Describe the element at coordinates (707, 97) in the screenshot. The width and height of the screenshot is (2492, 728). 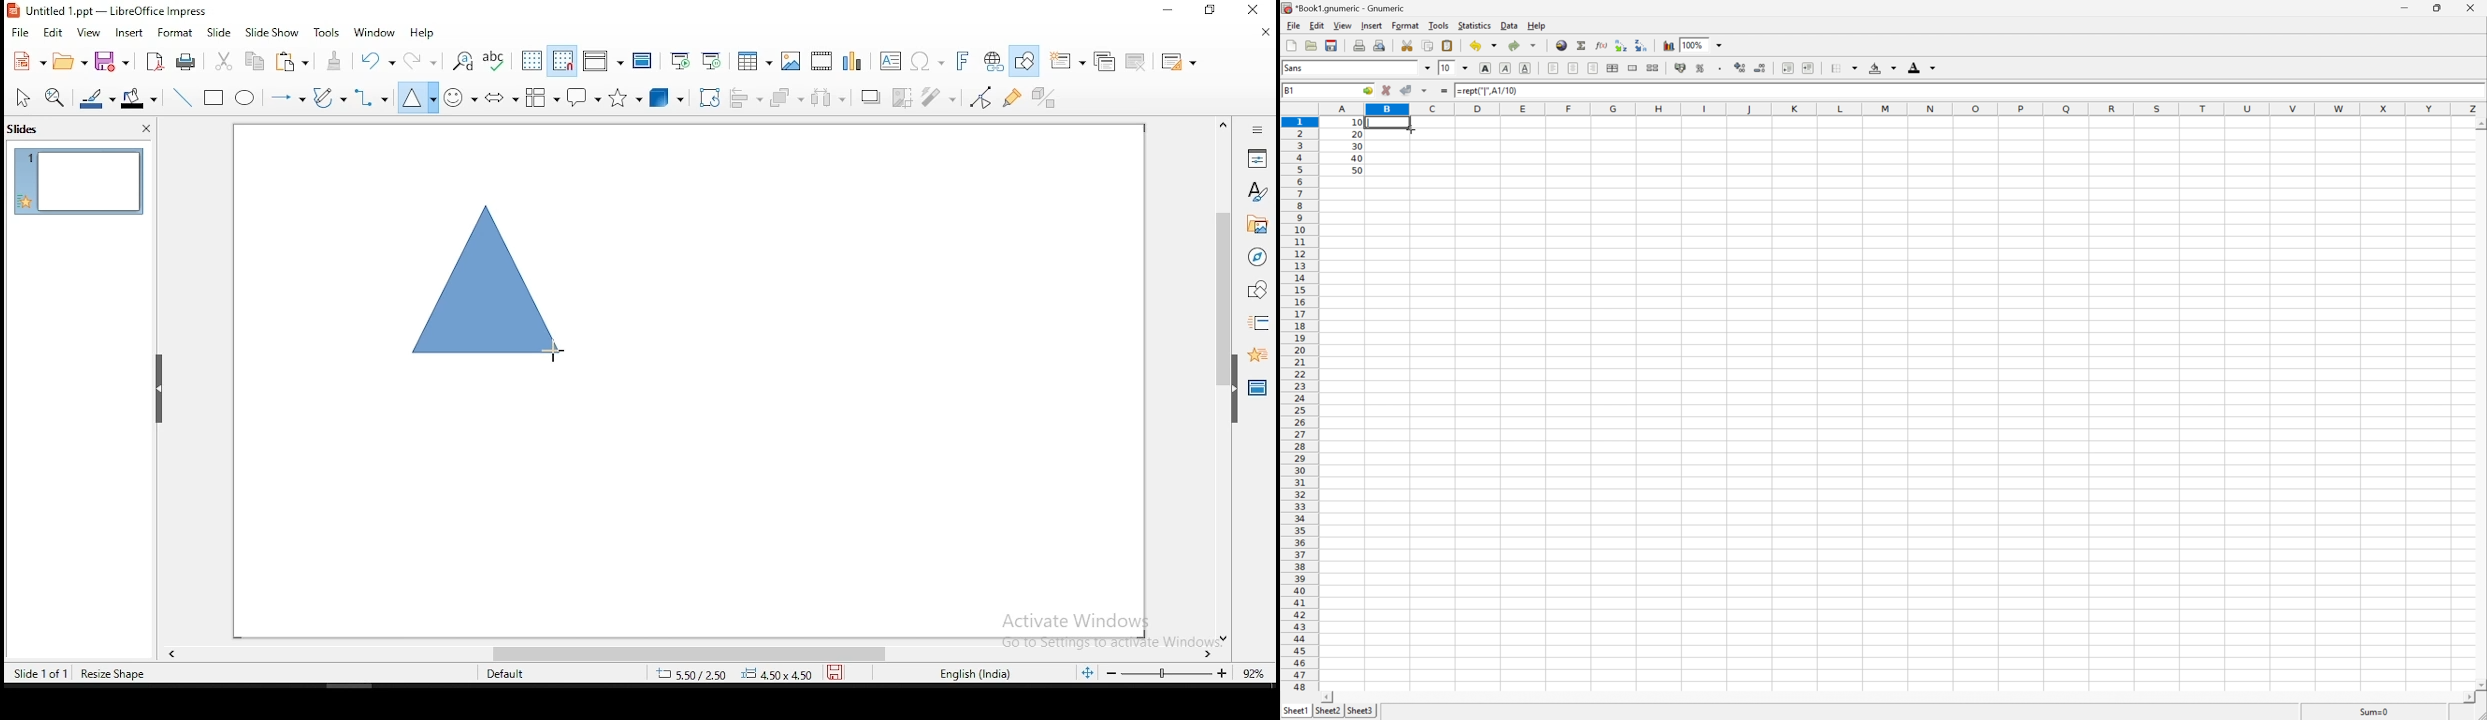
I see `crop tool` at that location.